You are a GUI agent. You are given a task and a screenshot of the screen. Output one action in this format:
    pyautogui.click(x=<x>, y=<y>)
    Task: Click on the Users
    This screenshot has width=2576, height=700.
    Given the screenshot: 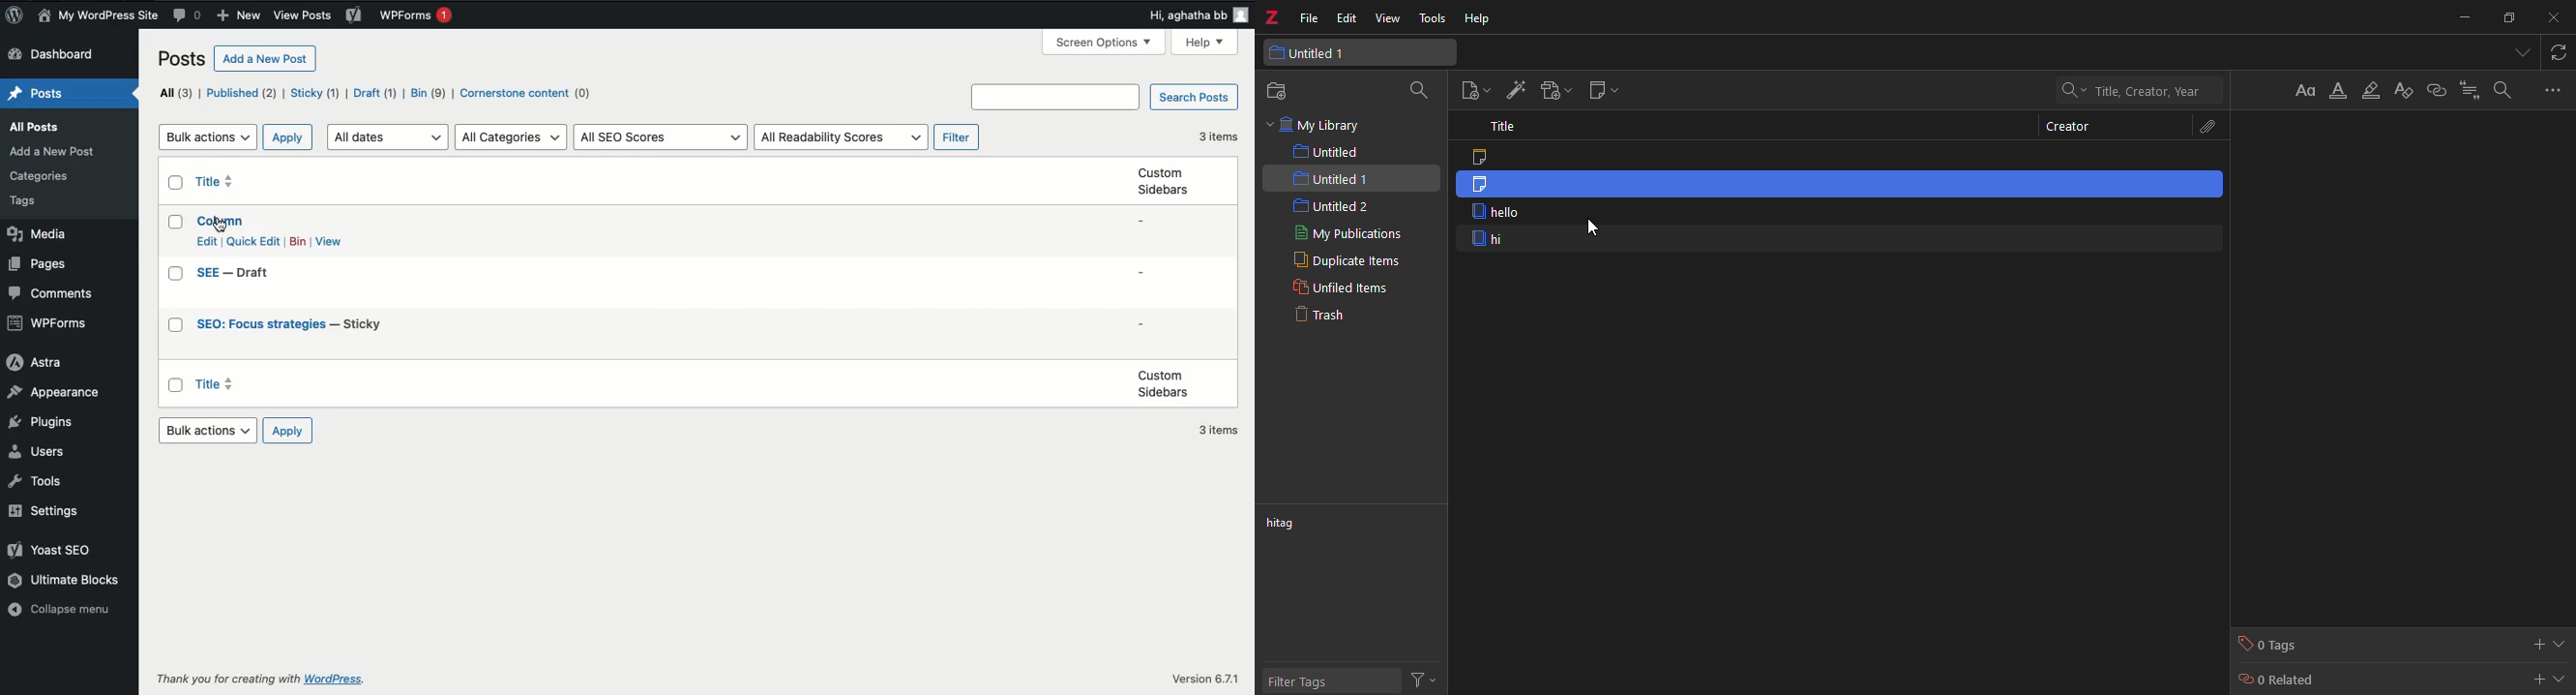 What is the action you would take?
    pyautogui.click(x=44, y=453)
    